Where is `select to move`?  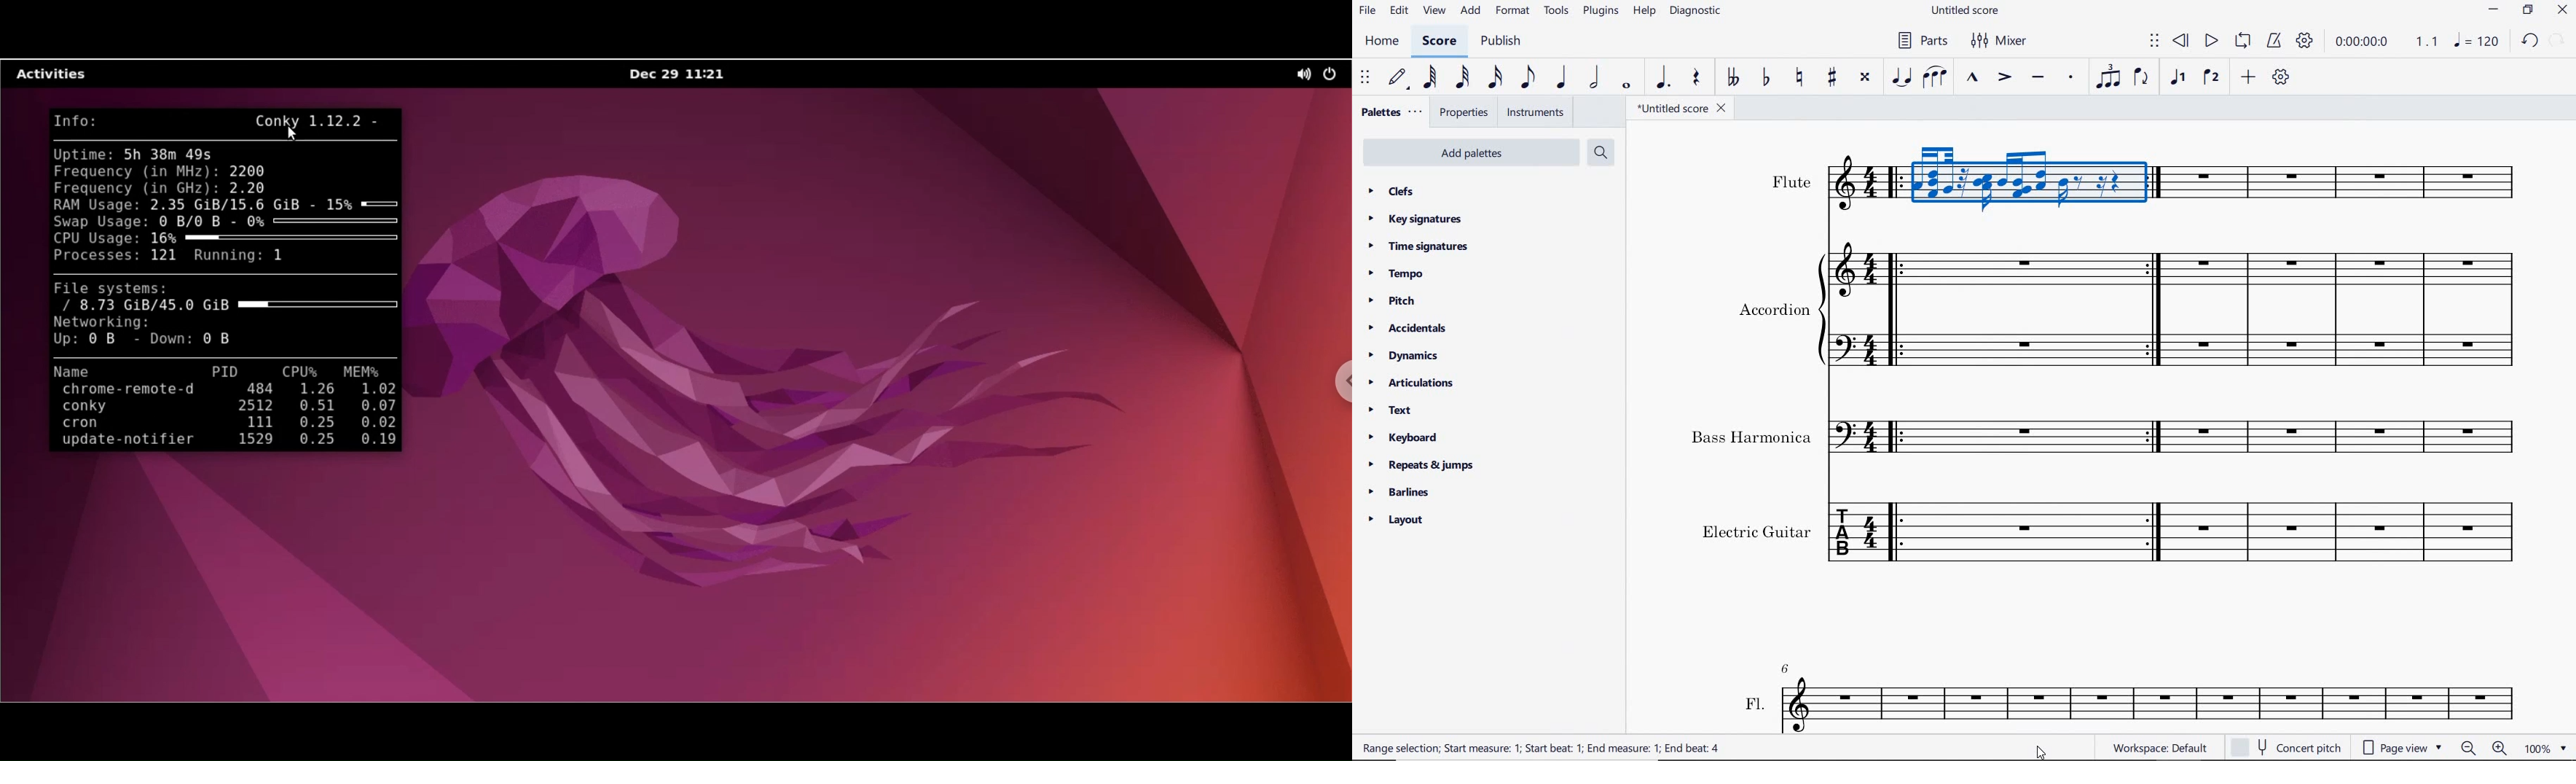
select to move is located at coordinates (2155, 42).